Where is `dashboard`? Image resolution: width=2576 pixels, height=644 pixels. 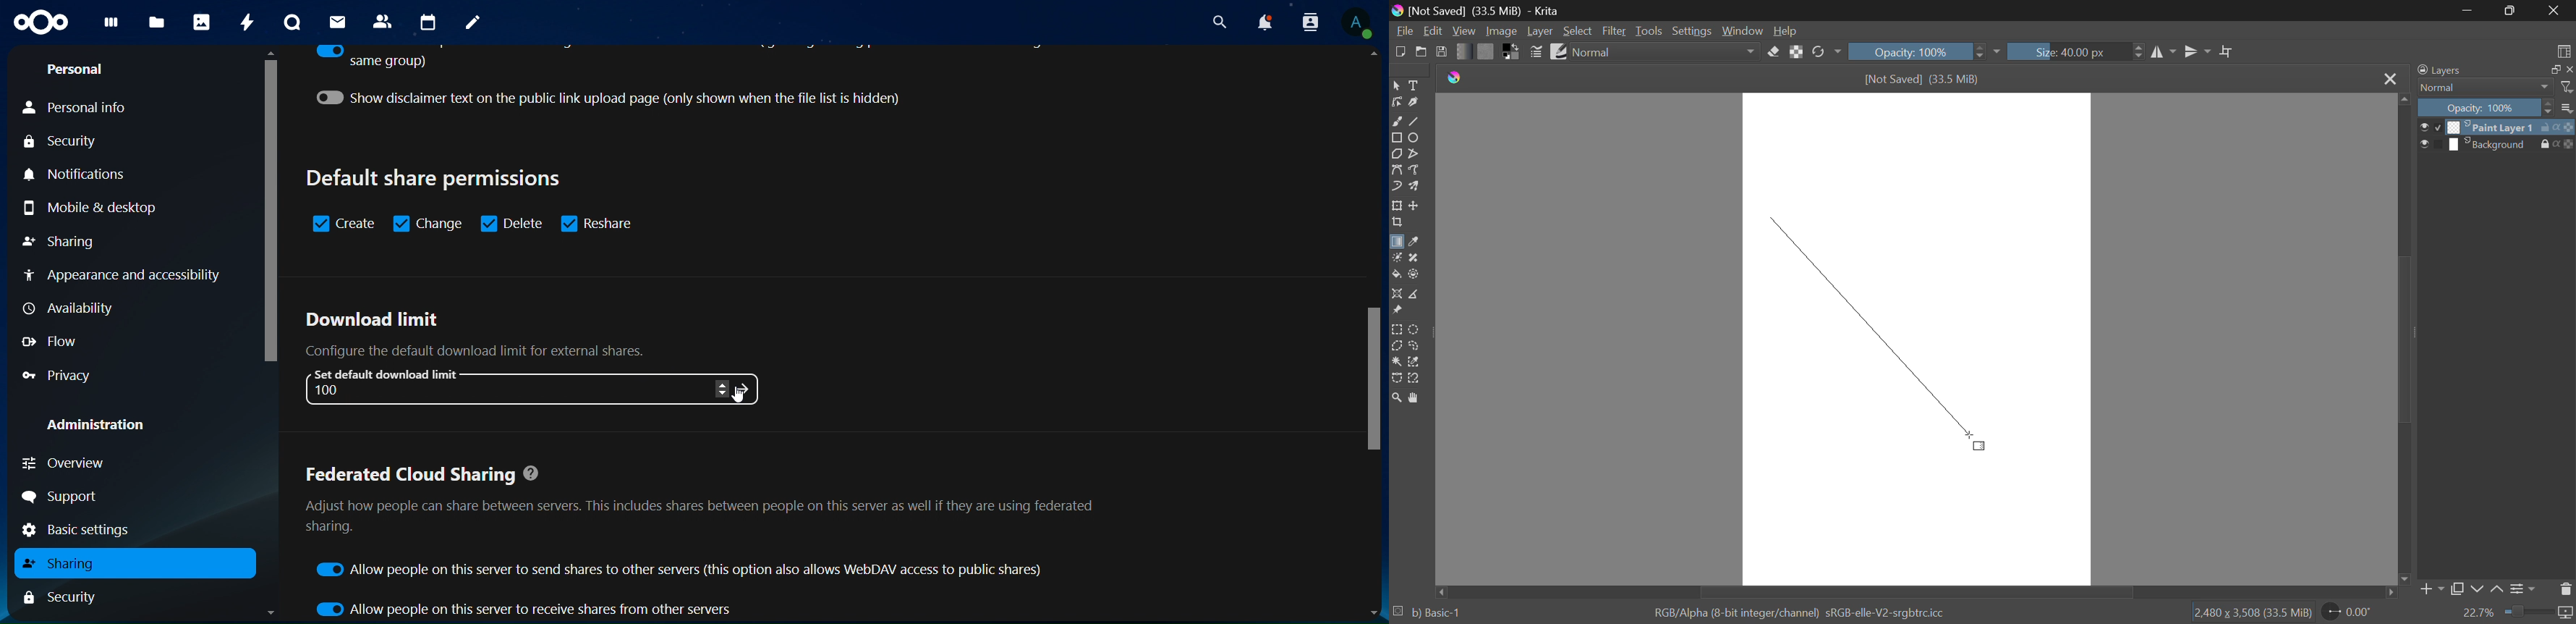
dashboard is located at coordinates (111, 25).